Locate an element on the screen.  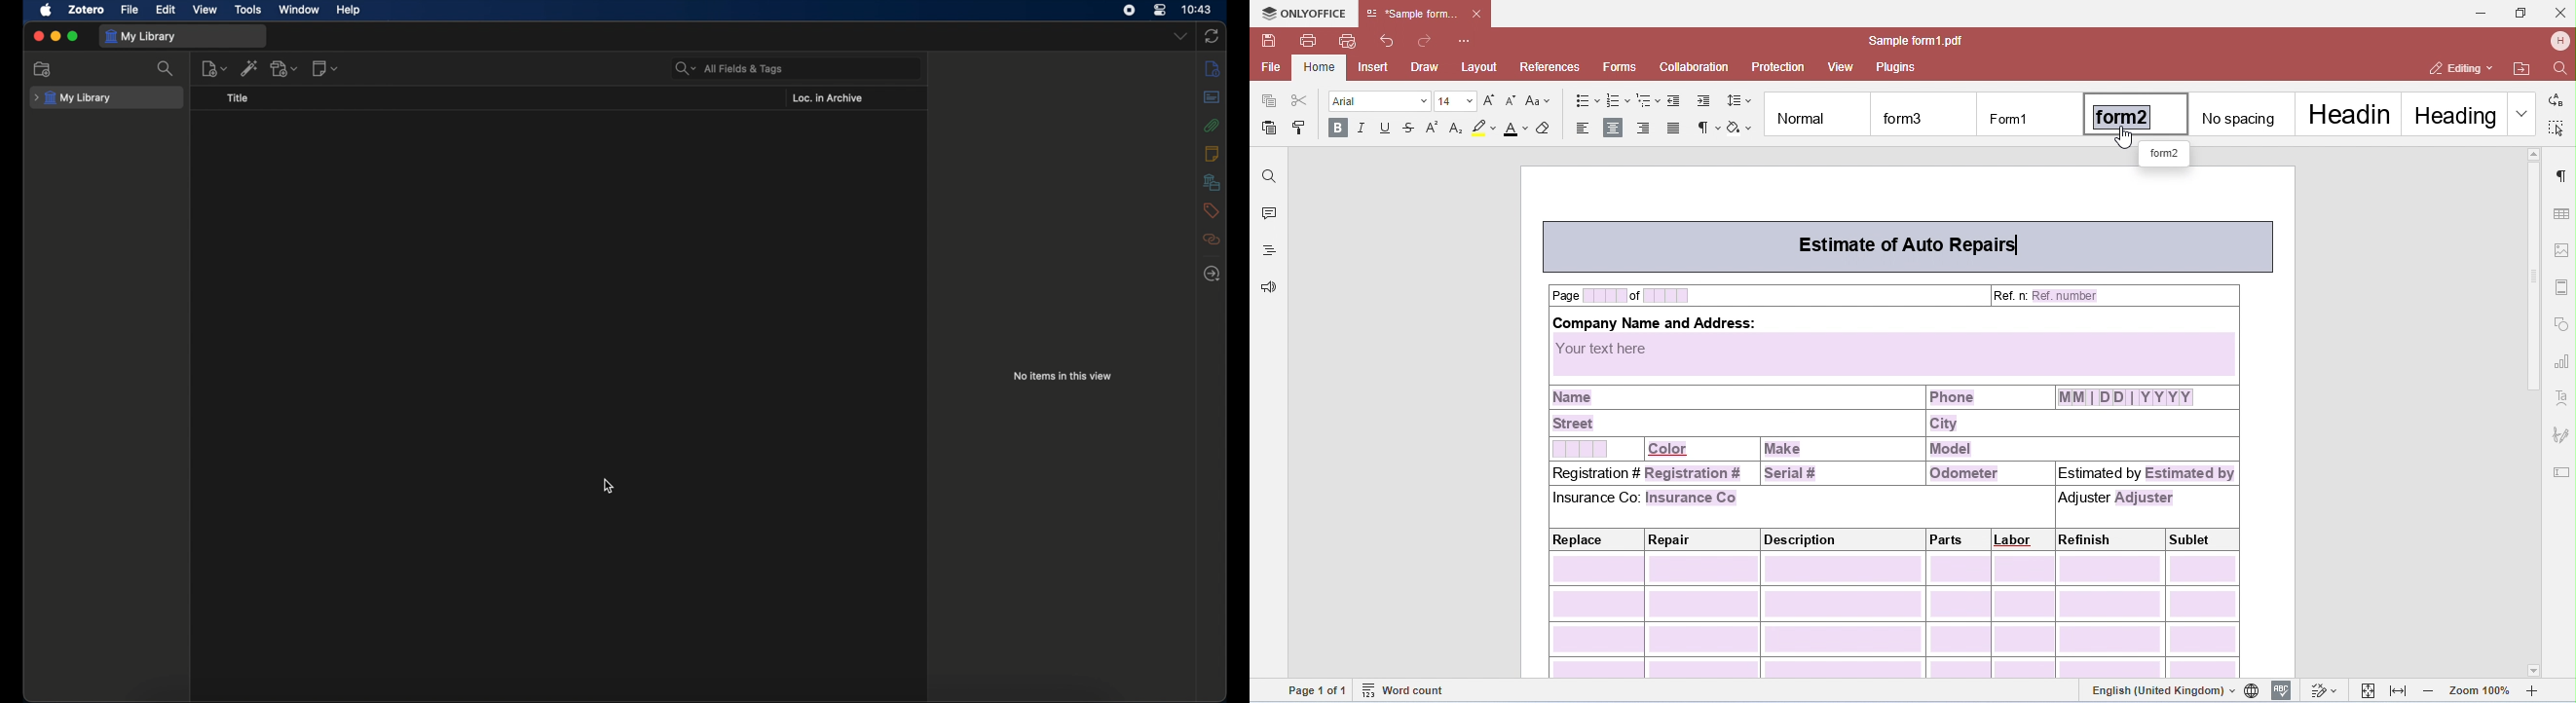
abstract is located at coordinates (1212, 96).